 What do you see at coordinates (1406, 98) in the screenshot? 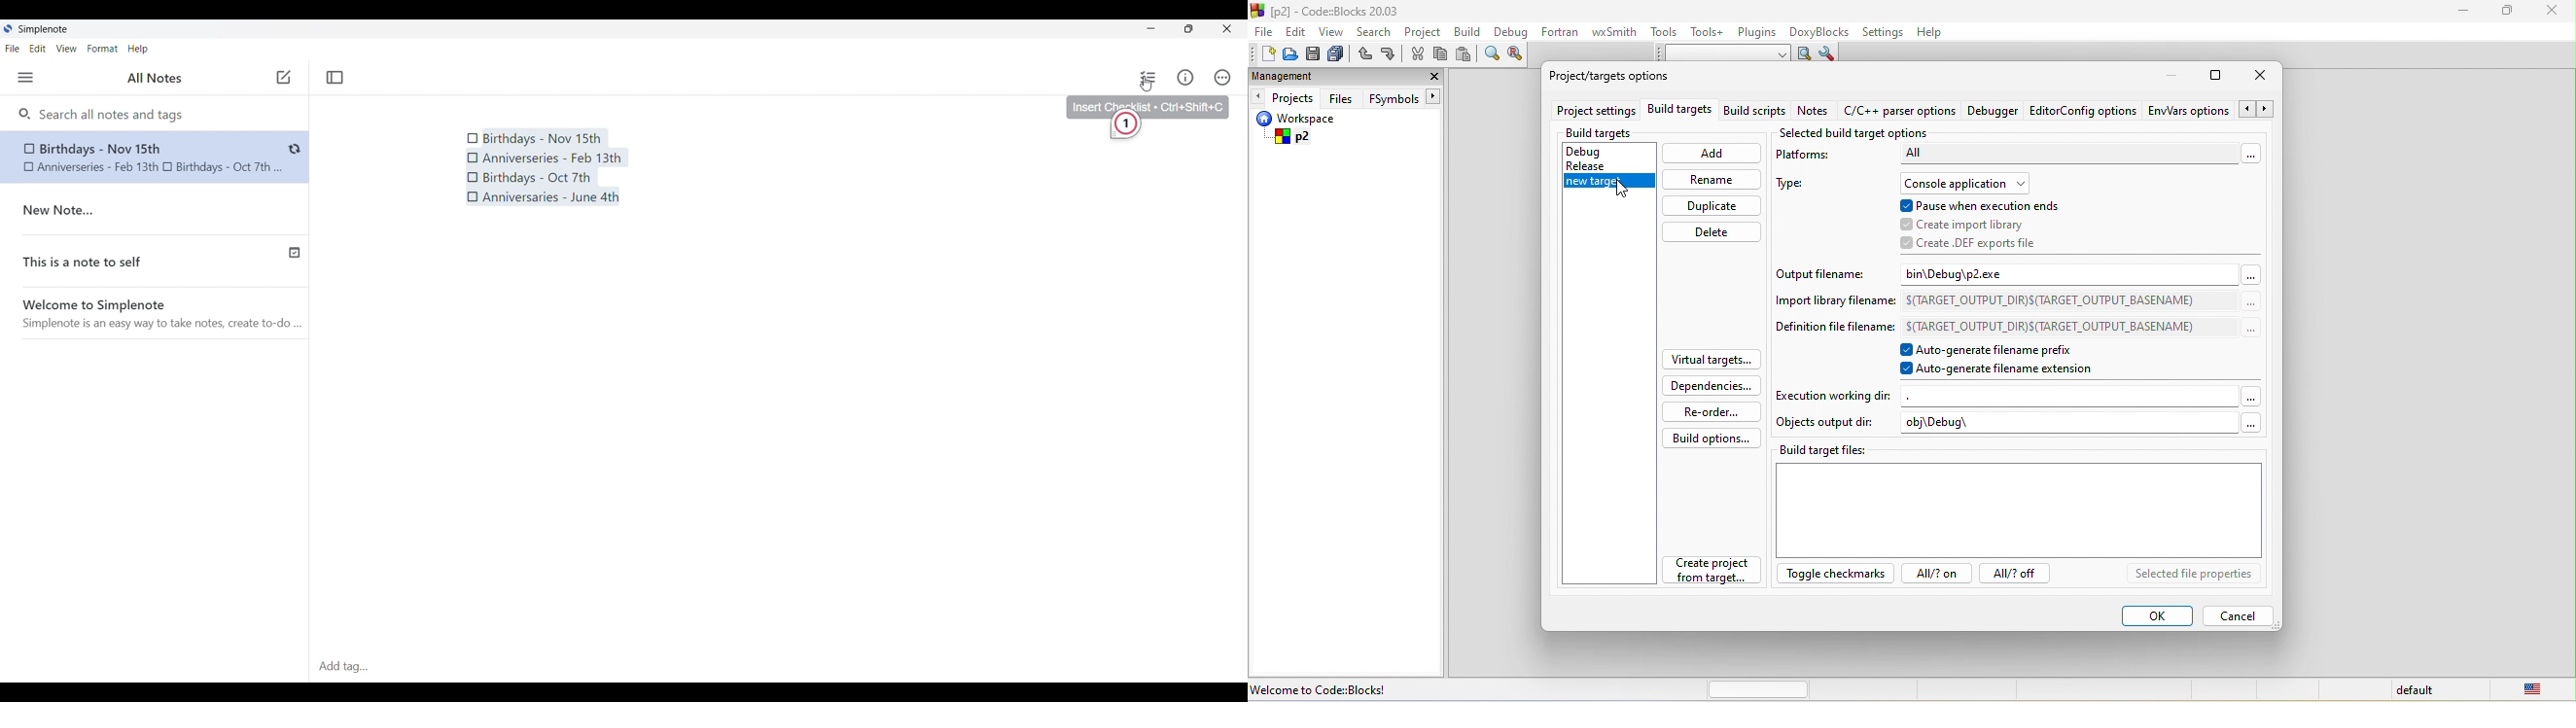
I see `FSymbols` at bounding box center [1406, 98].